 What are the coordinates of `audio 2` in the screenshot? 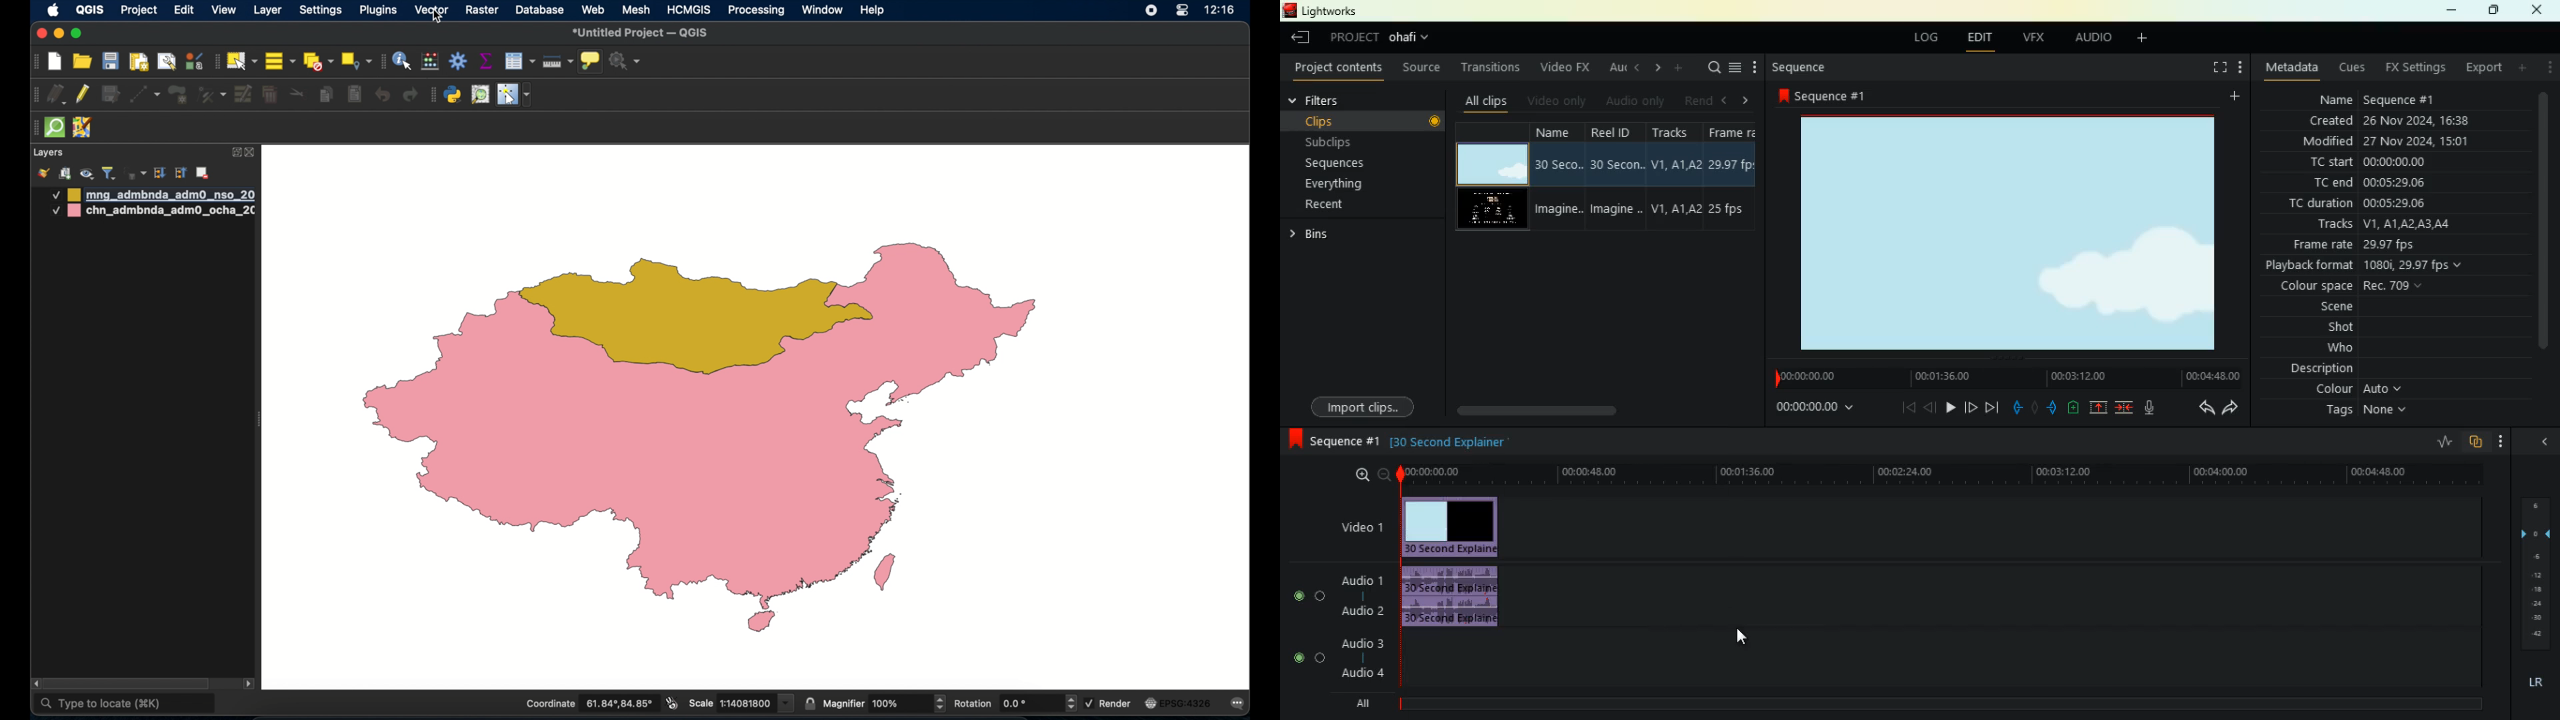 It's located at (1361, 615).